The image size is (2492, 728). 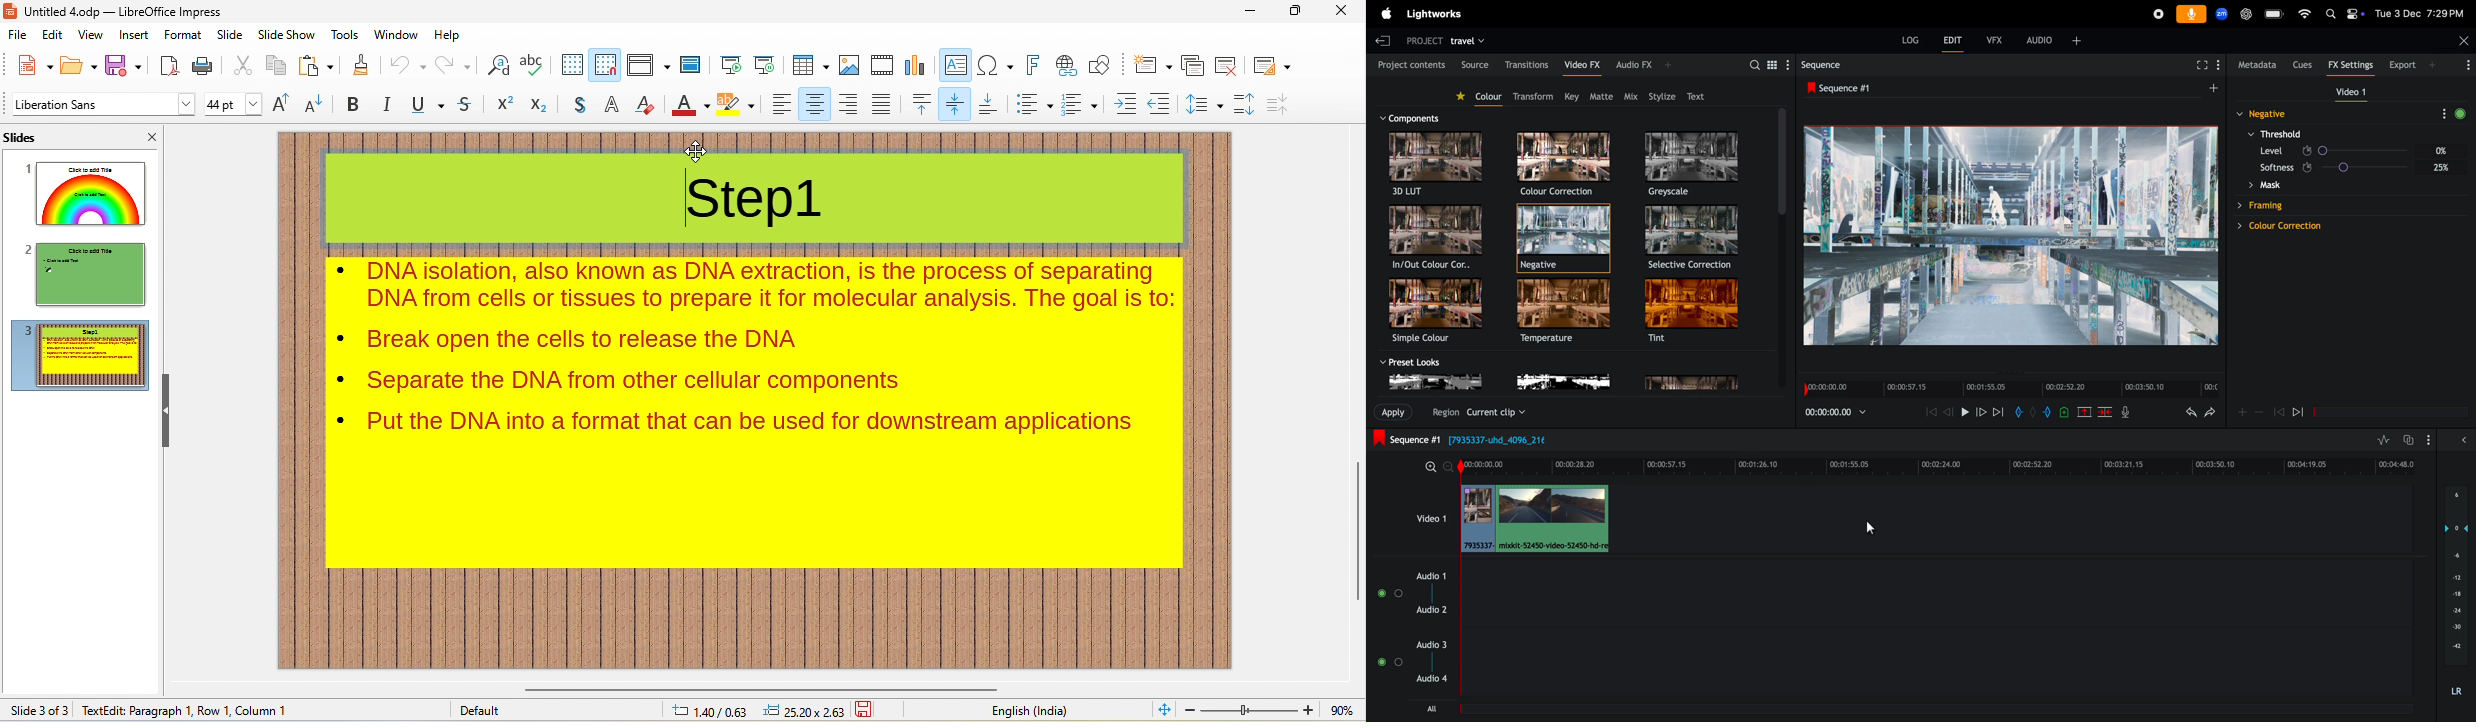 What do you see at coordinates (405, 65) in the screenshot?
I see `undo` at bounding box center [405, 65].